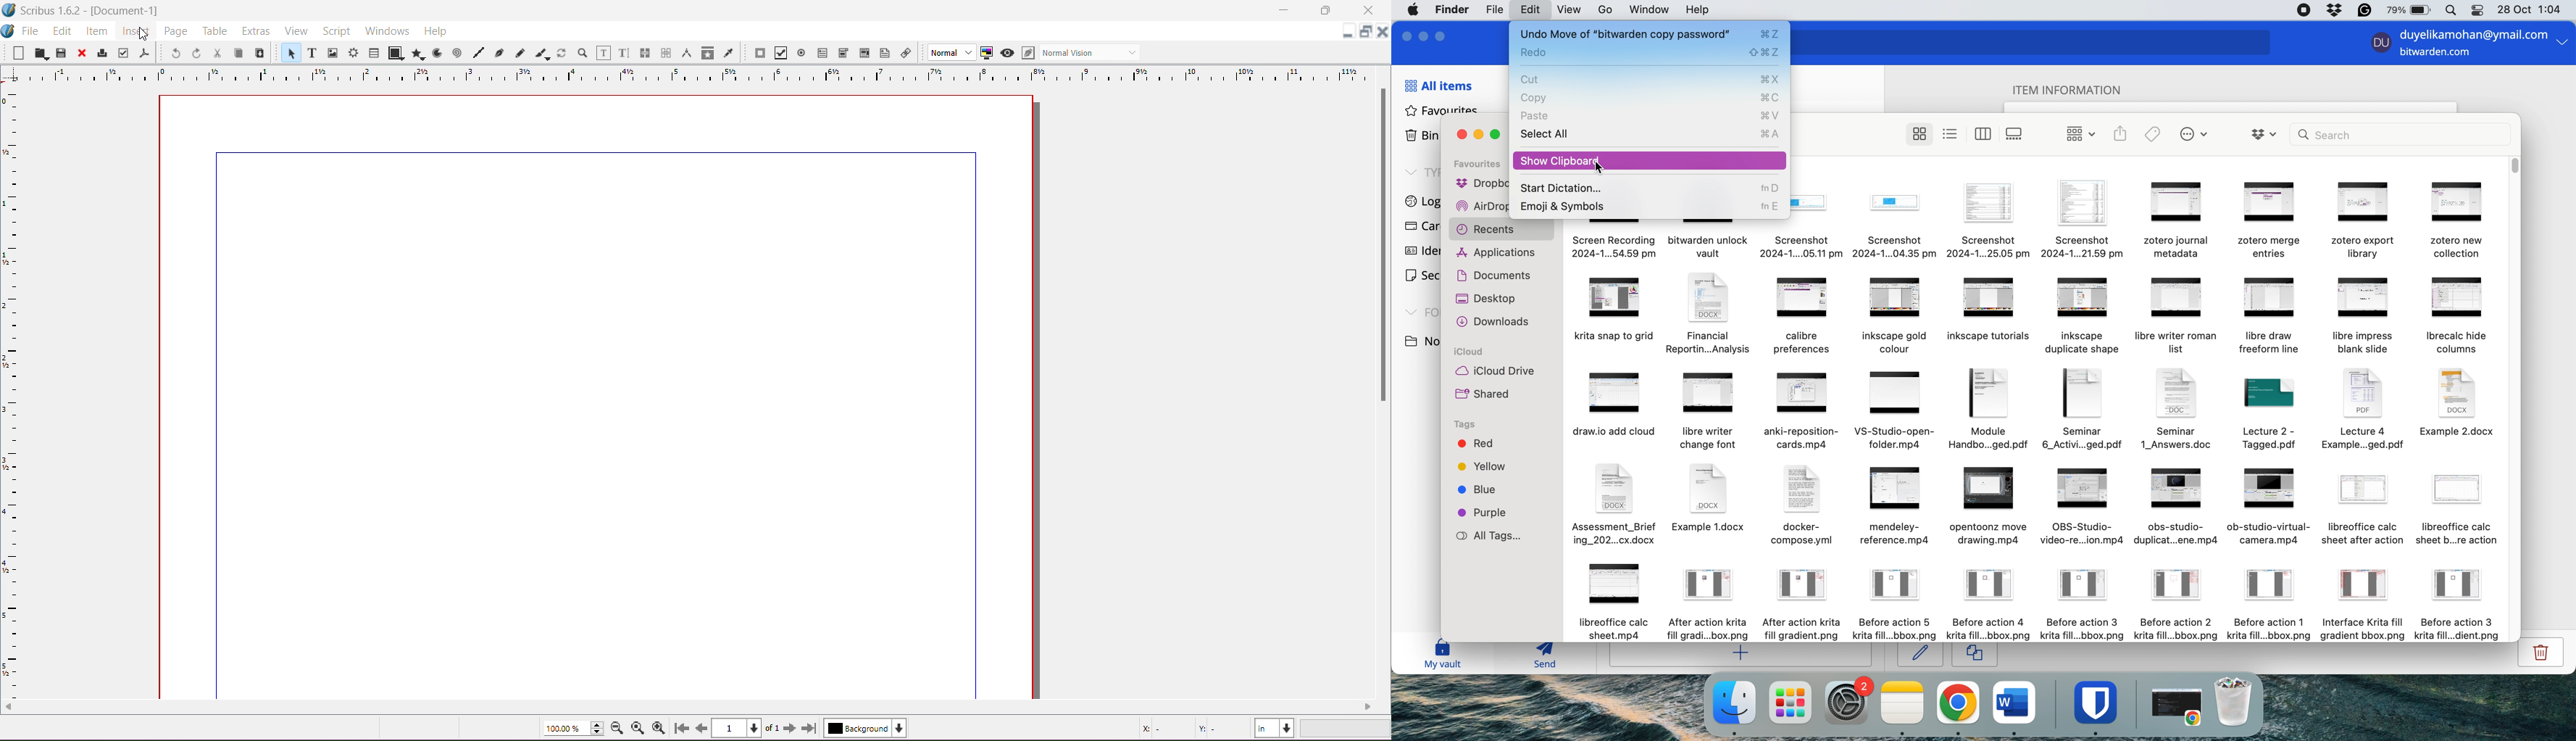 This screenshot has width=2576, height=756. Describe the element at coordinates (2538, 656) in the screenshot. I see `delete` at that location.